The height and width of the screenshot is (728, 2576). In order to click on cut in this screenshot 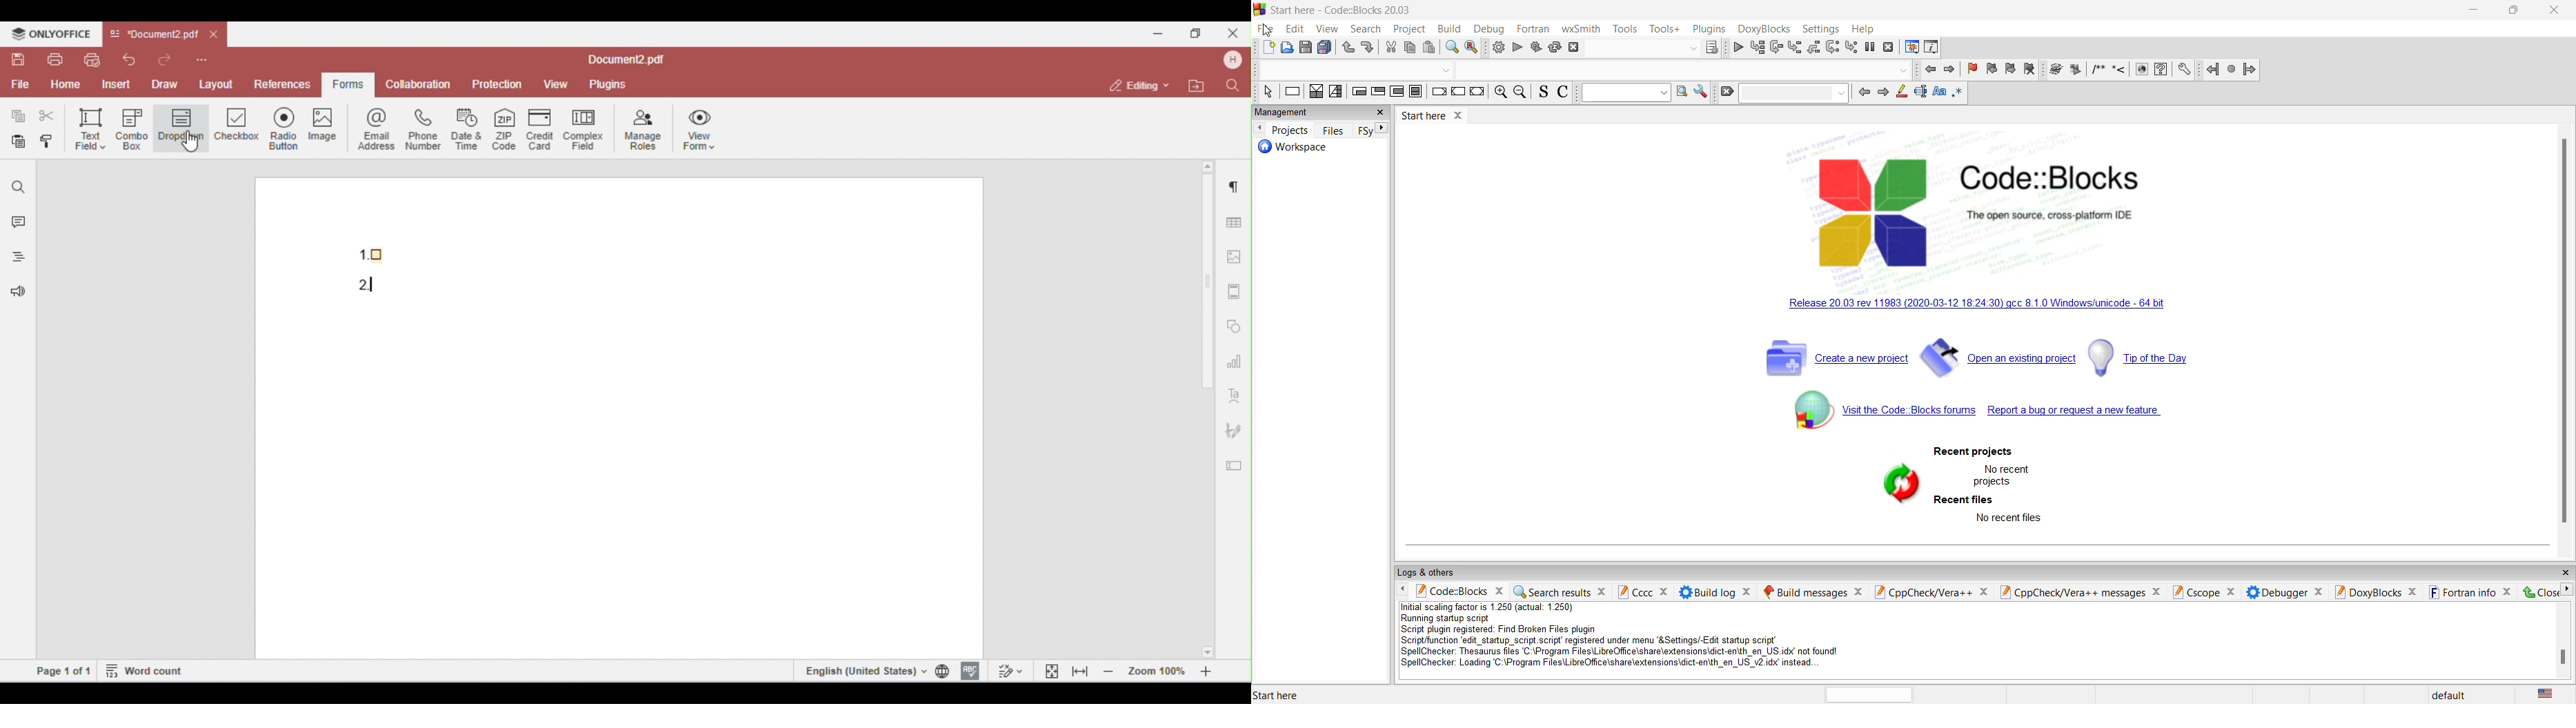, I will do `click(1412, 49)`.